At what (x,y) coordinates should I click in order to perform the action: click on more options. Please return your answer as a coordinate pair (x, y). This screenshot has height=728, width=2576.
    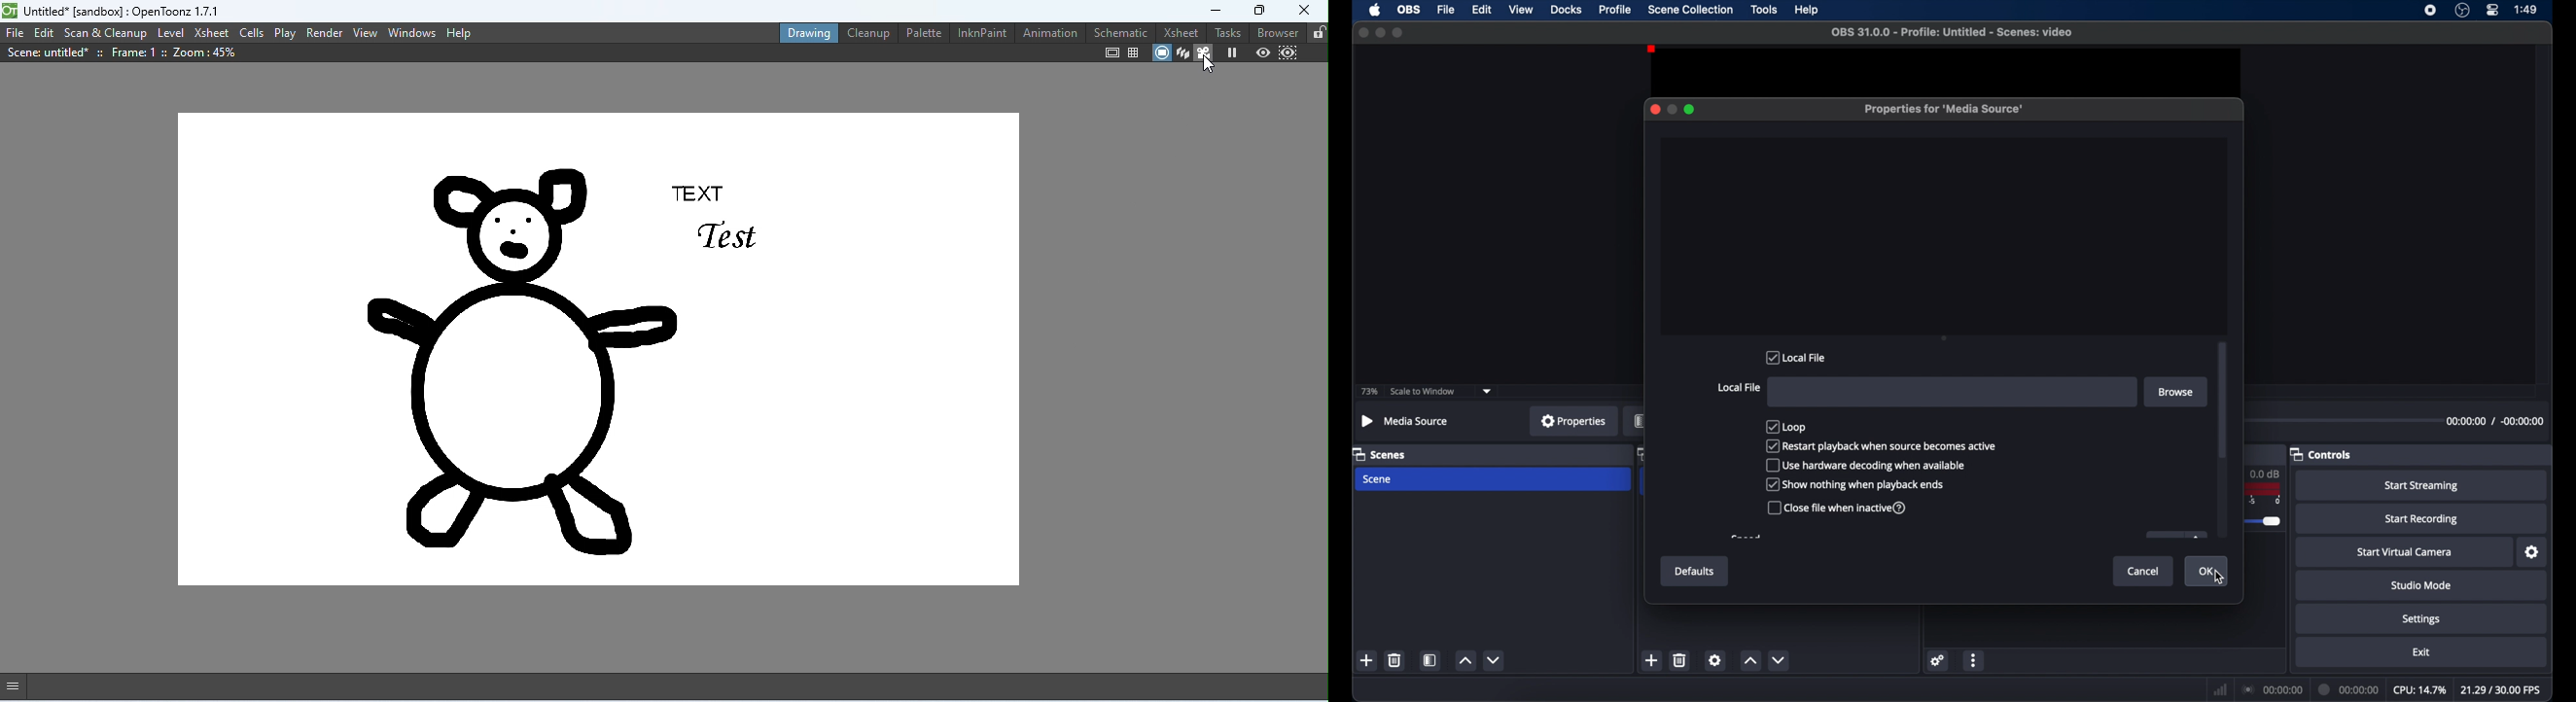
    Looking at the image, I should click on (1975, 660).